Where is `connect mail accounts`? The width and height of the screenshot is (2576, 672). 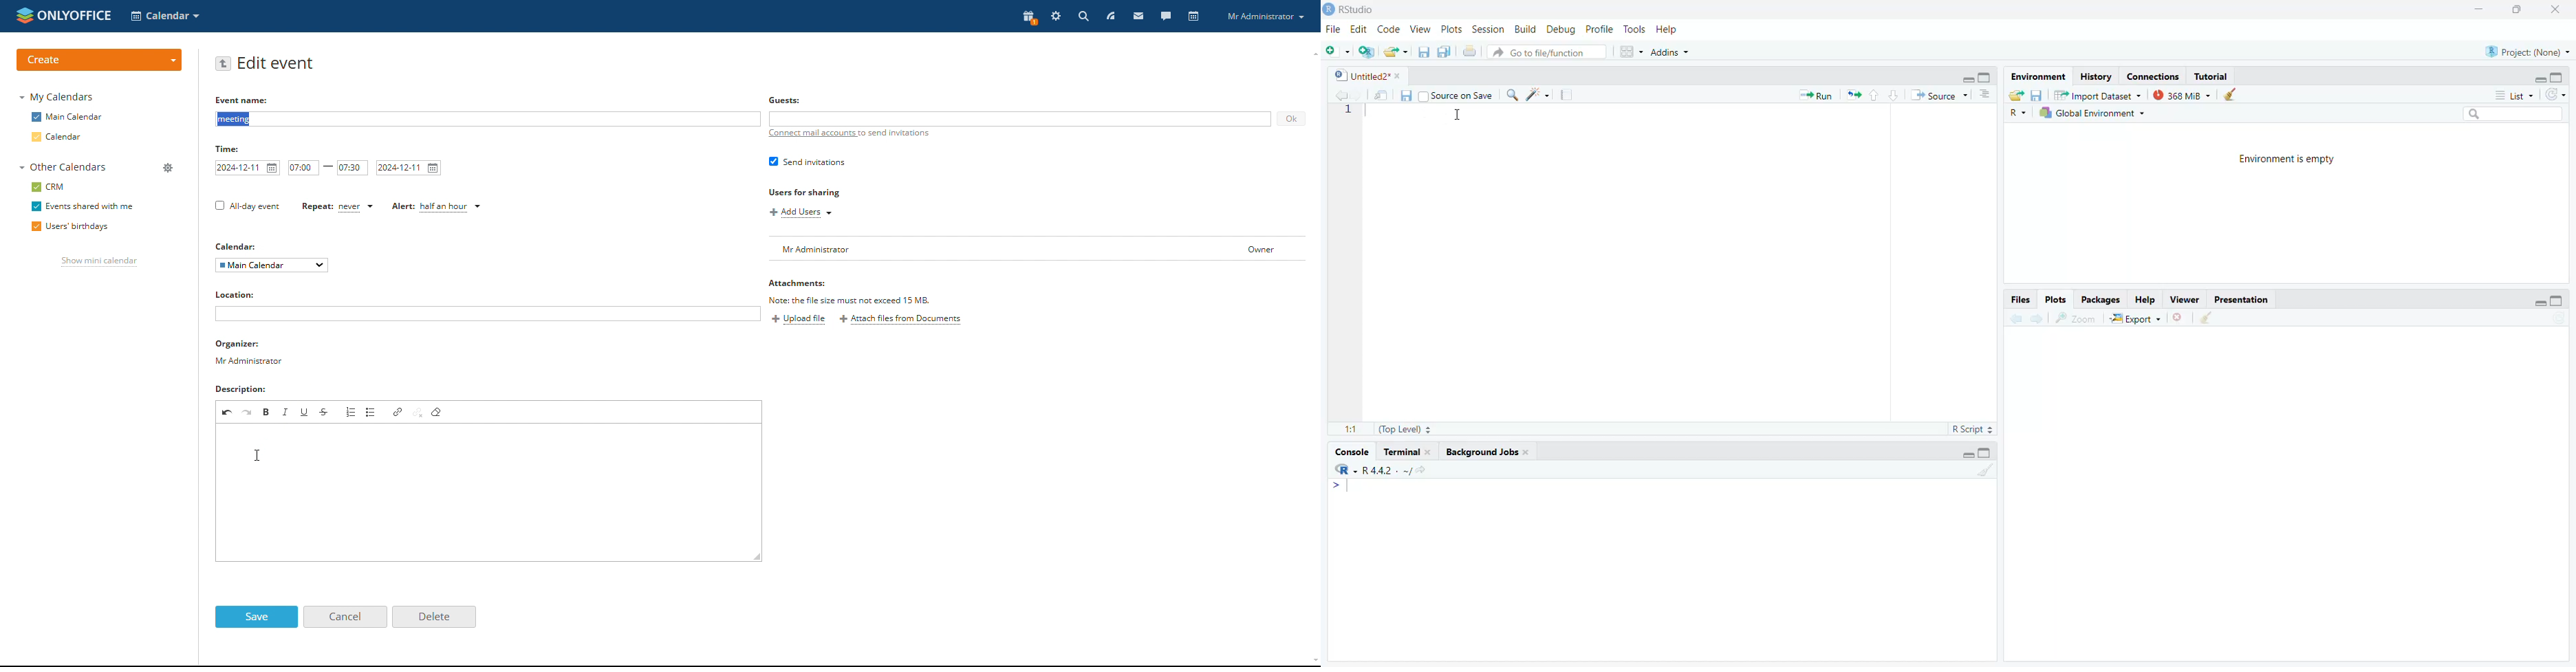 connect mail accounts is located at coordinates (811, 133).